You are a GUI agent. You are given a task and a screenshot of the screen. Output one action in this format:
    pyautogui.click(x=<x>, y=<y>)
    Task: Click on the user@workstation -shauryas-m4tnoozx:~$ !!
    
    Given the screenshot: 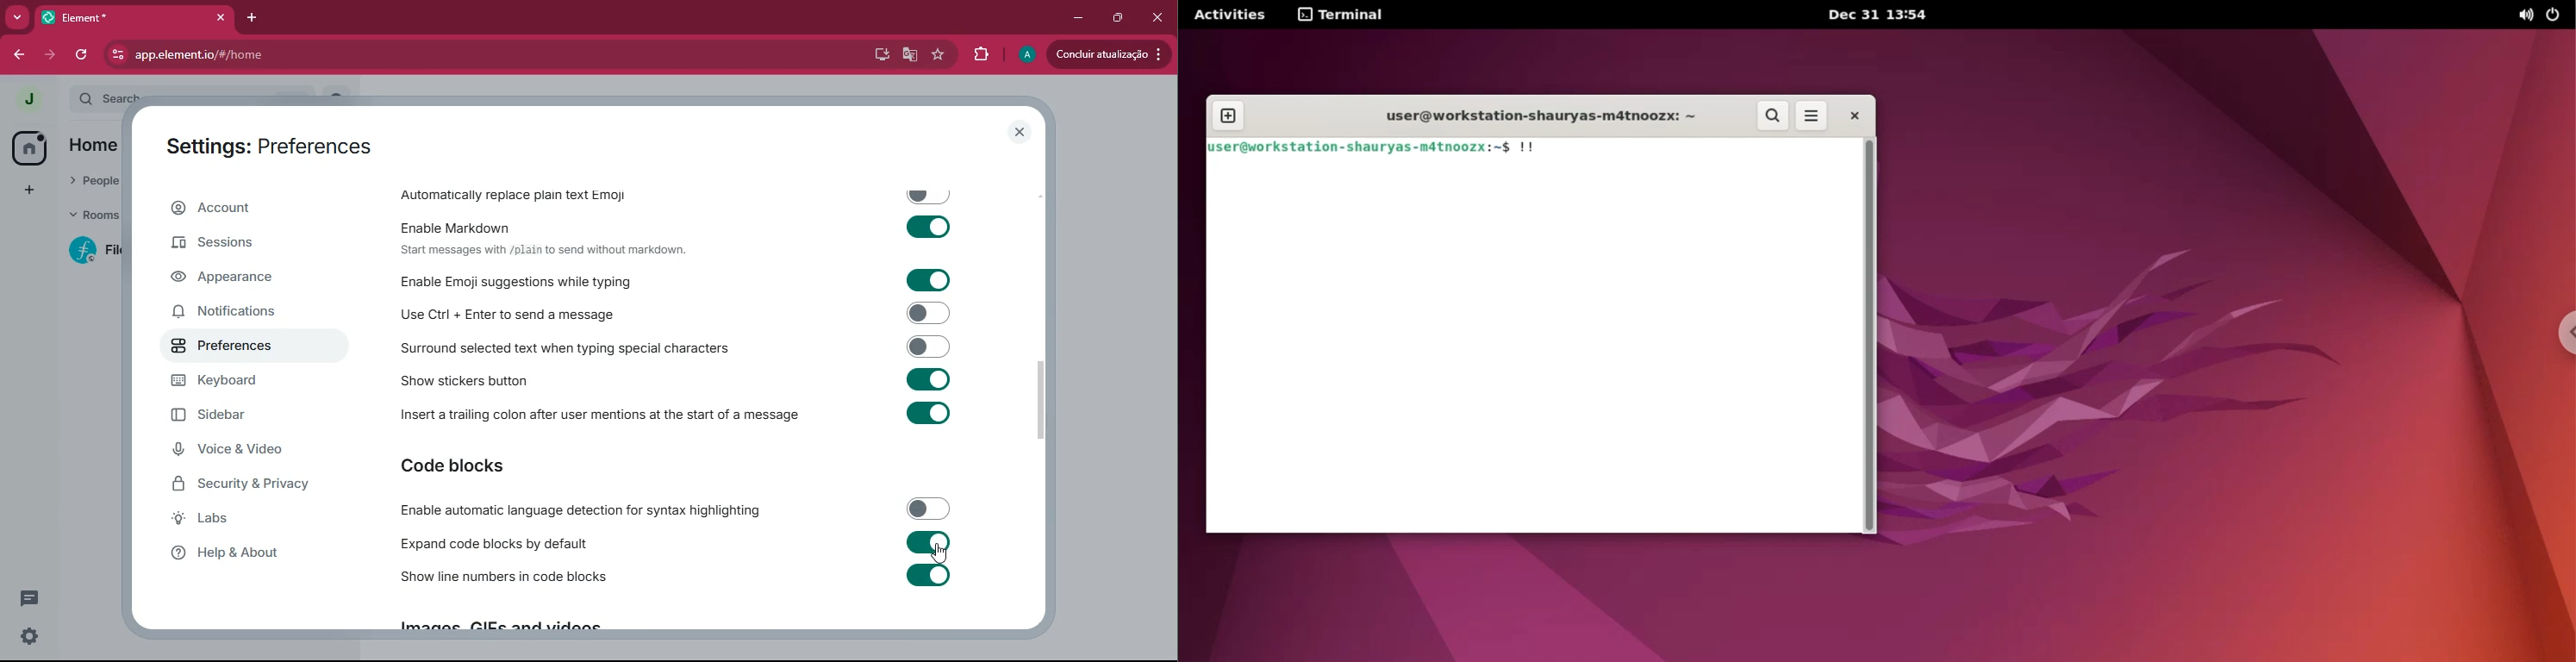 What is the action you would take?
    pyautogui.click(x=1386, y=149)
    